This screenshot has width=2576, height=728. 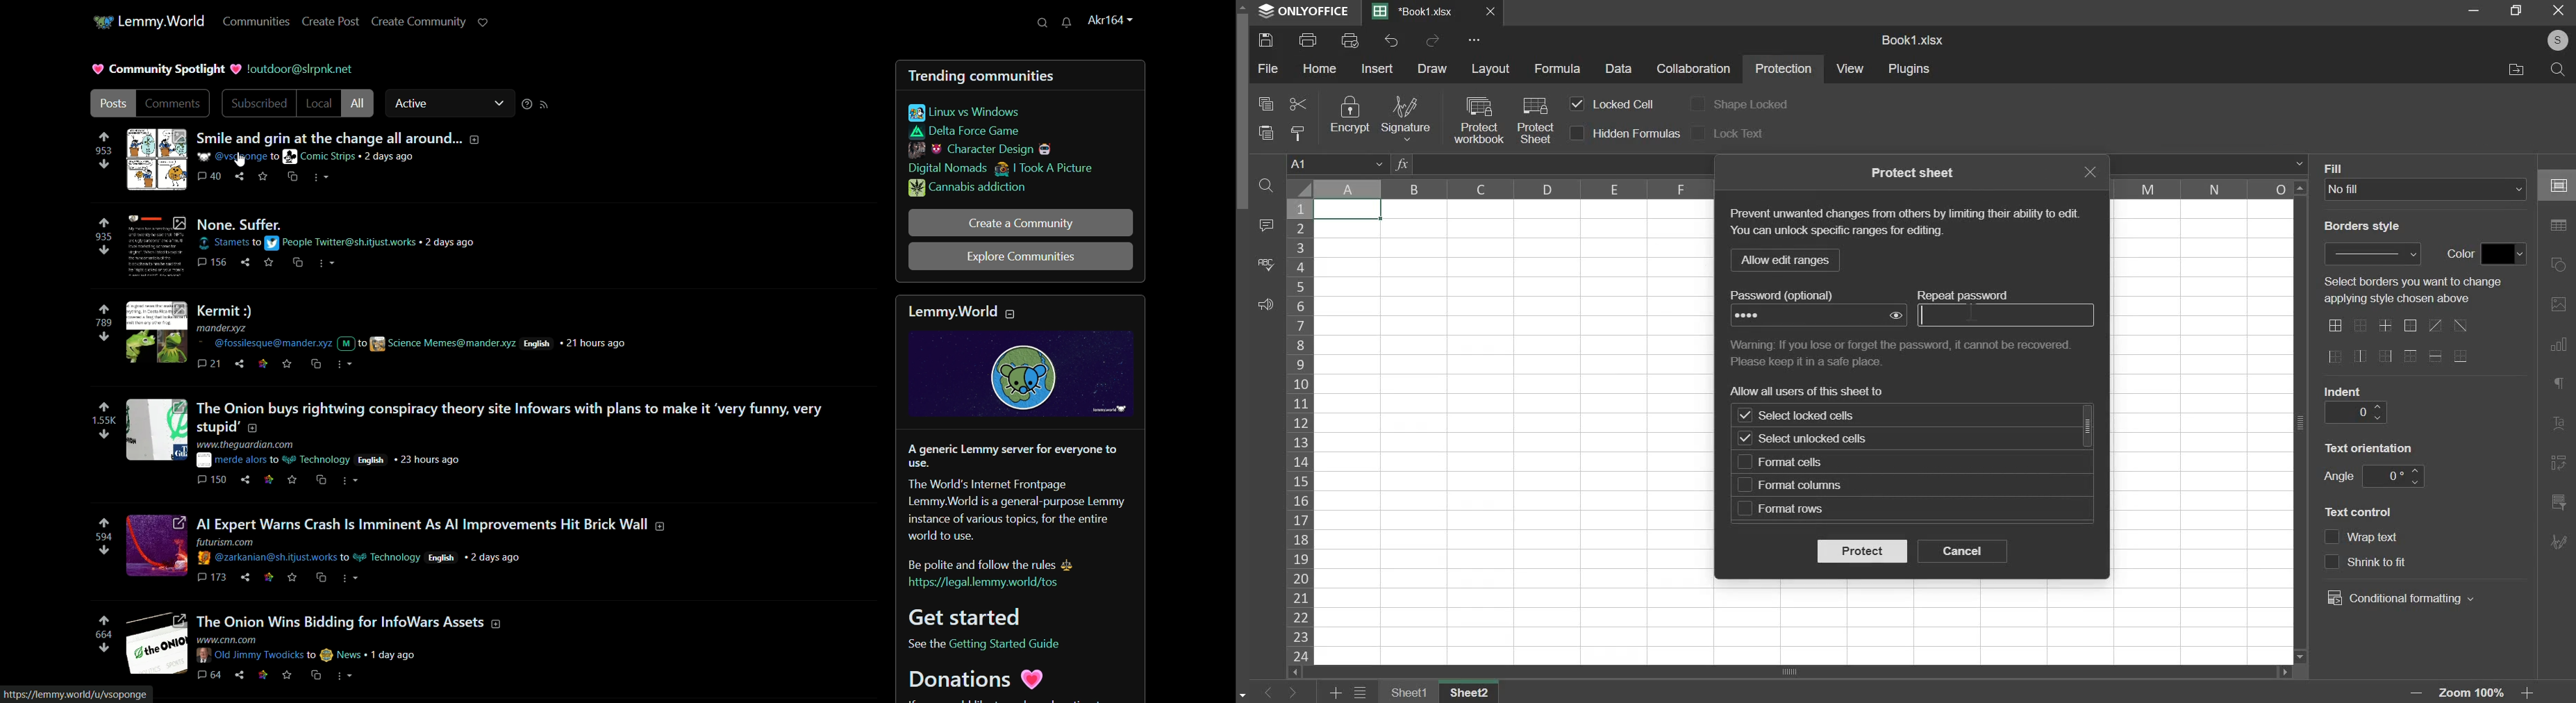 I want to click on border options, so click(x=2384, y=358).